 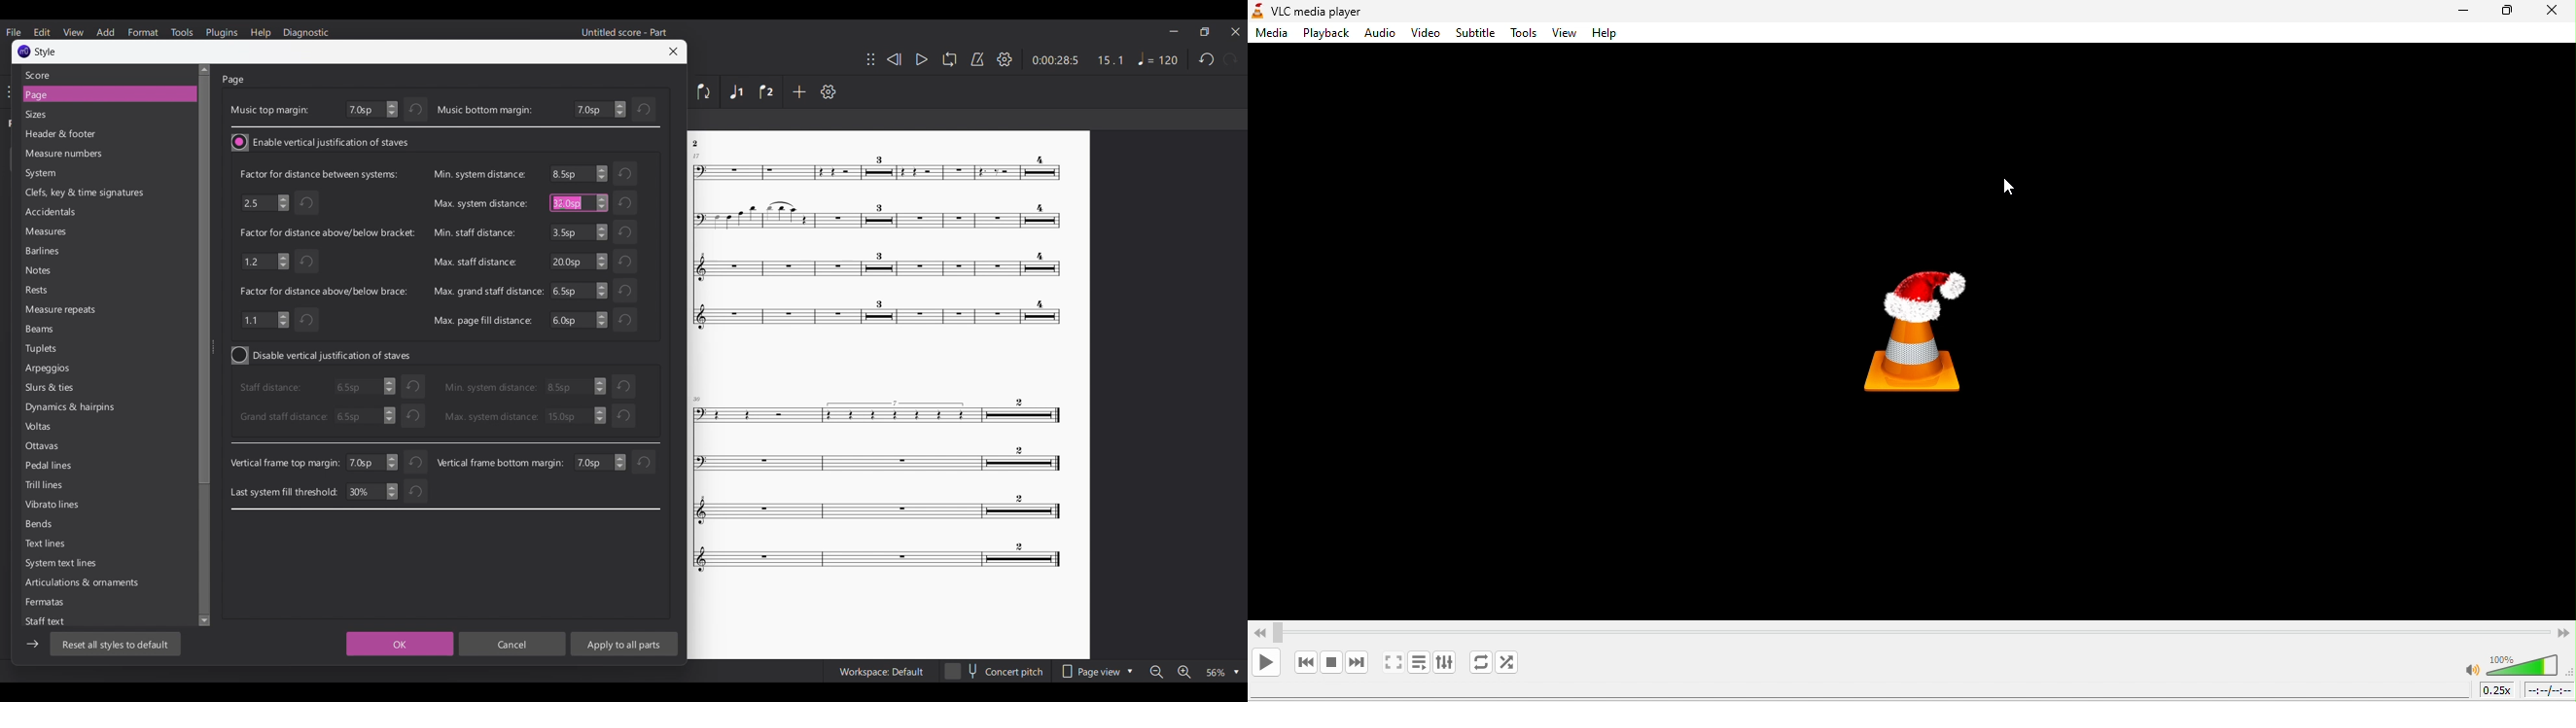 I want to click on Undo, so click(x=627, y=203).